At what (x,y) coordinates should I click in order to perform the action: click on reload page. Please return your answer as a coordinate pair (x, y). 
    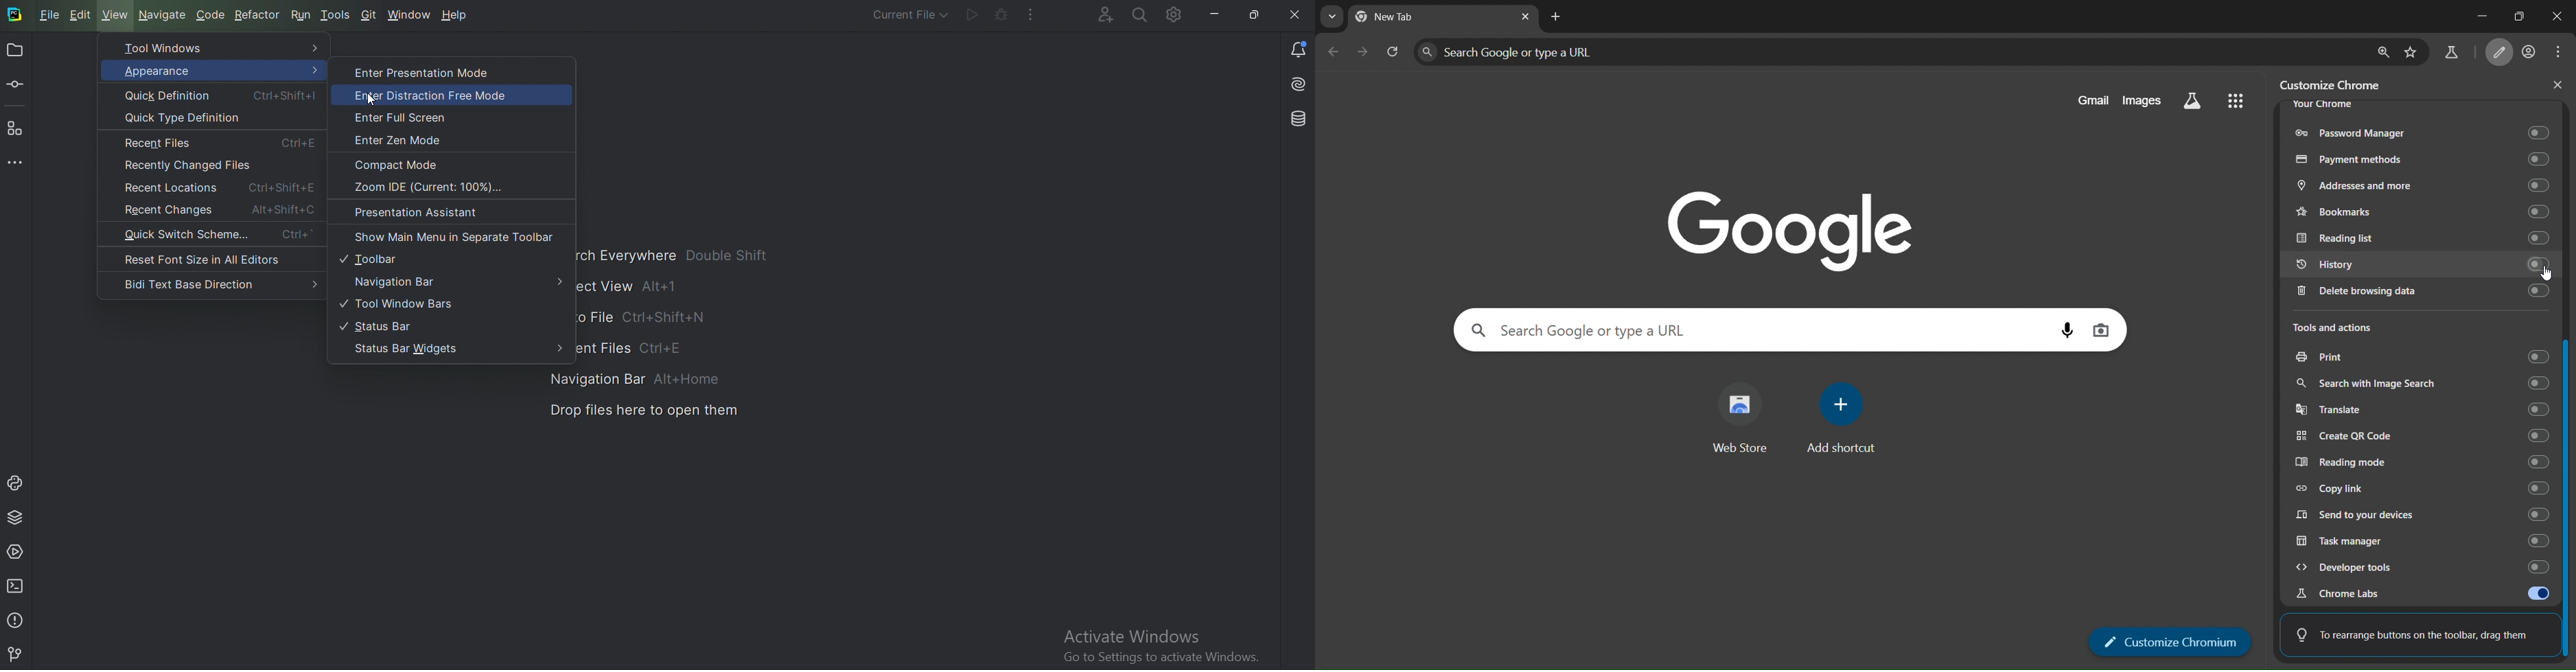
    Looking at the image, I should click on (1393, 50).